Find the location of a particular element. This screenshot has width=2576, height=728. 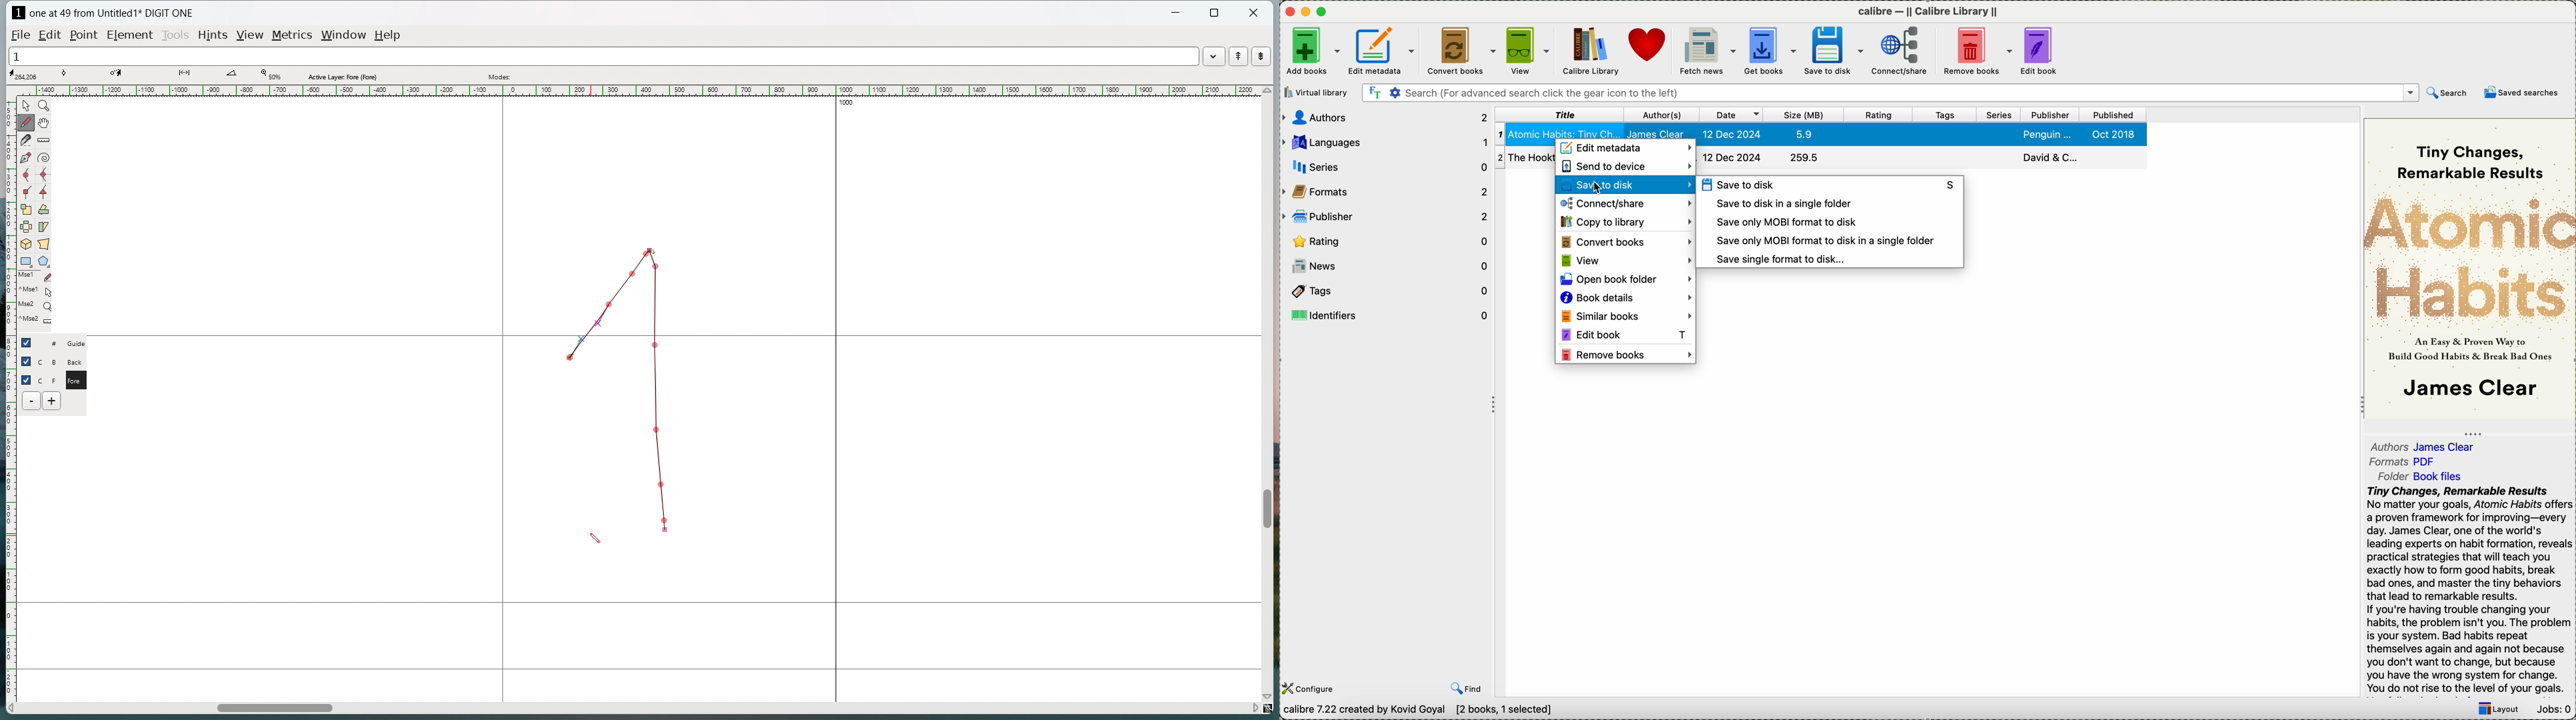

author(s) is located at coordinates (1661, 114).